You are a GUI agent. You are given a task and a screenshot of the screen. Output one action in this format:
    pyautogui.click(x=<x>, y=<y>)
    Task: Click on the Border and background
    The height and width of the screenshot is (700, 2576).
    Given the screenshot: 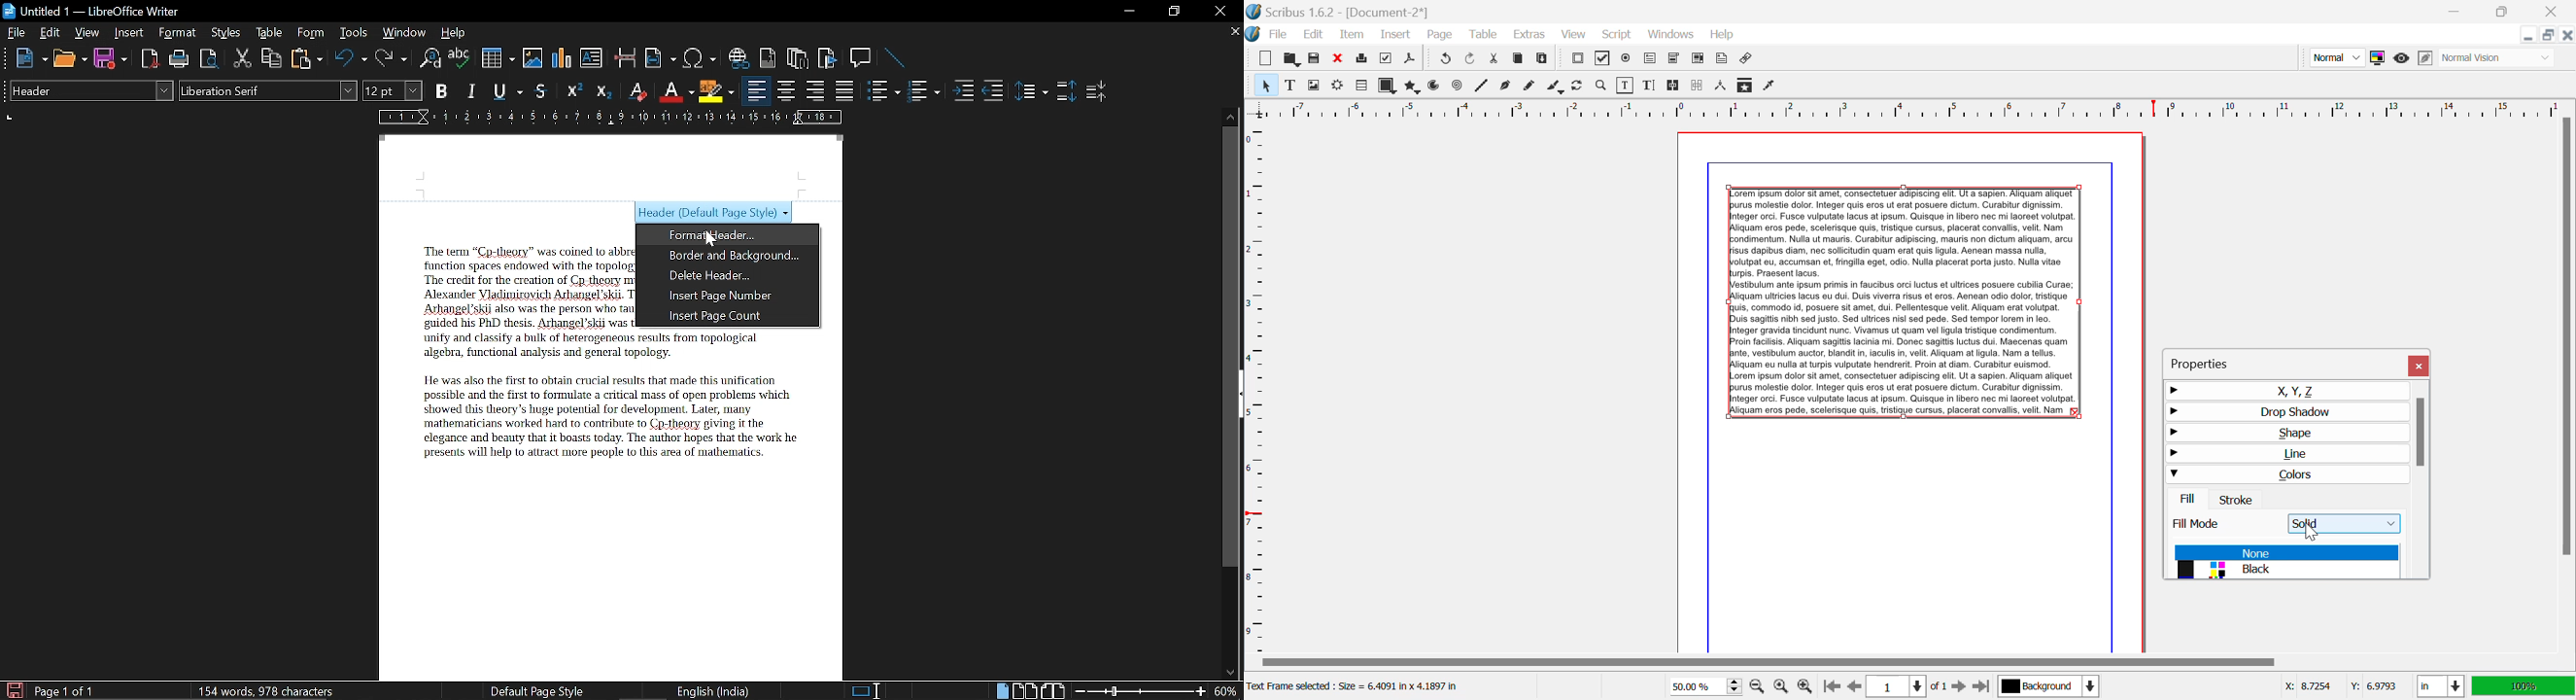 What is the action you would take?
    pyautogui.click(x=734, y=257)
    